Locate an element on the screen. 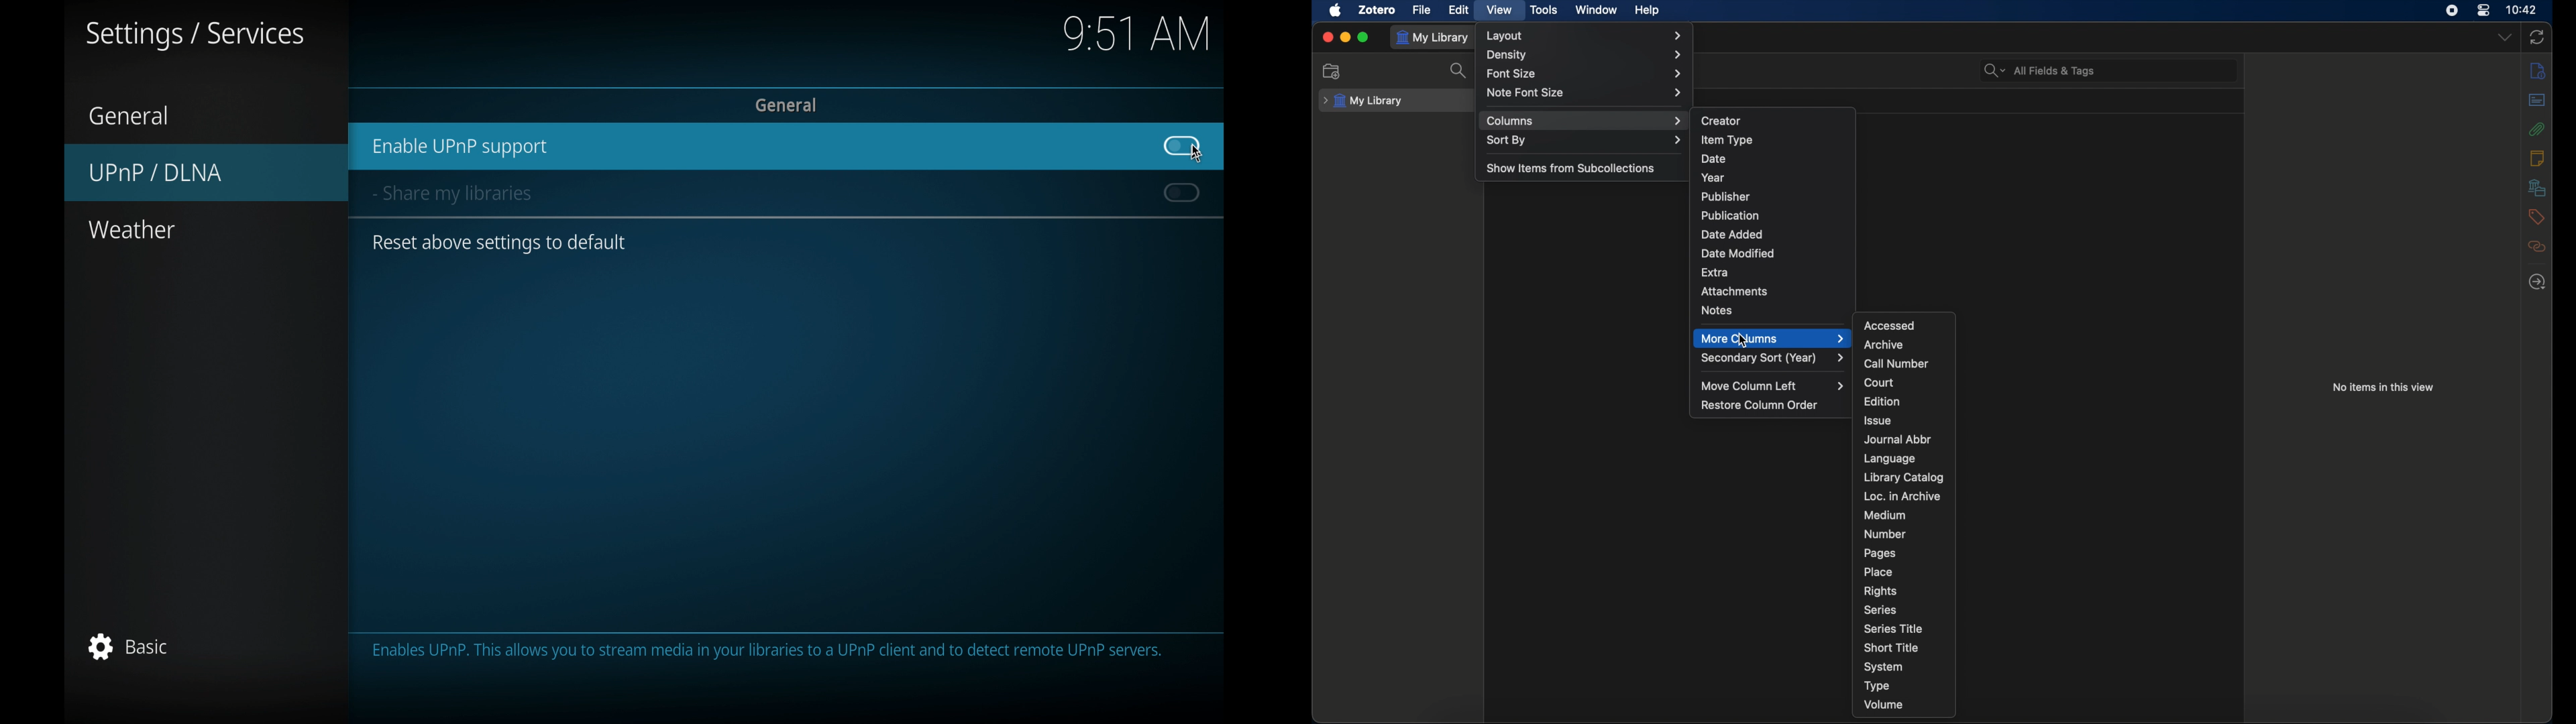  Cursor is located at coordinates (1201, 155).